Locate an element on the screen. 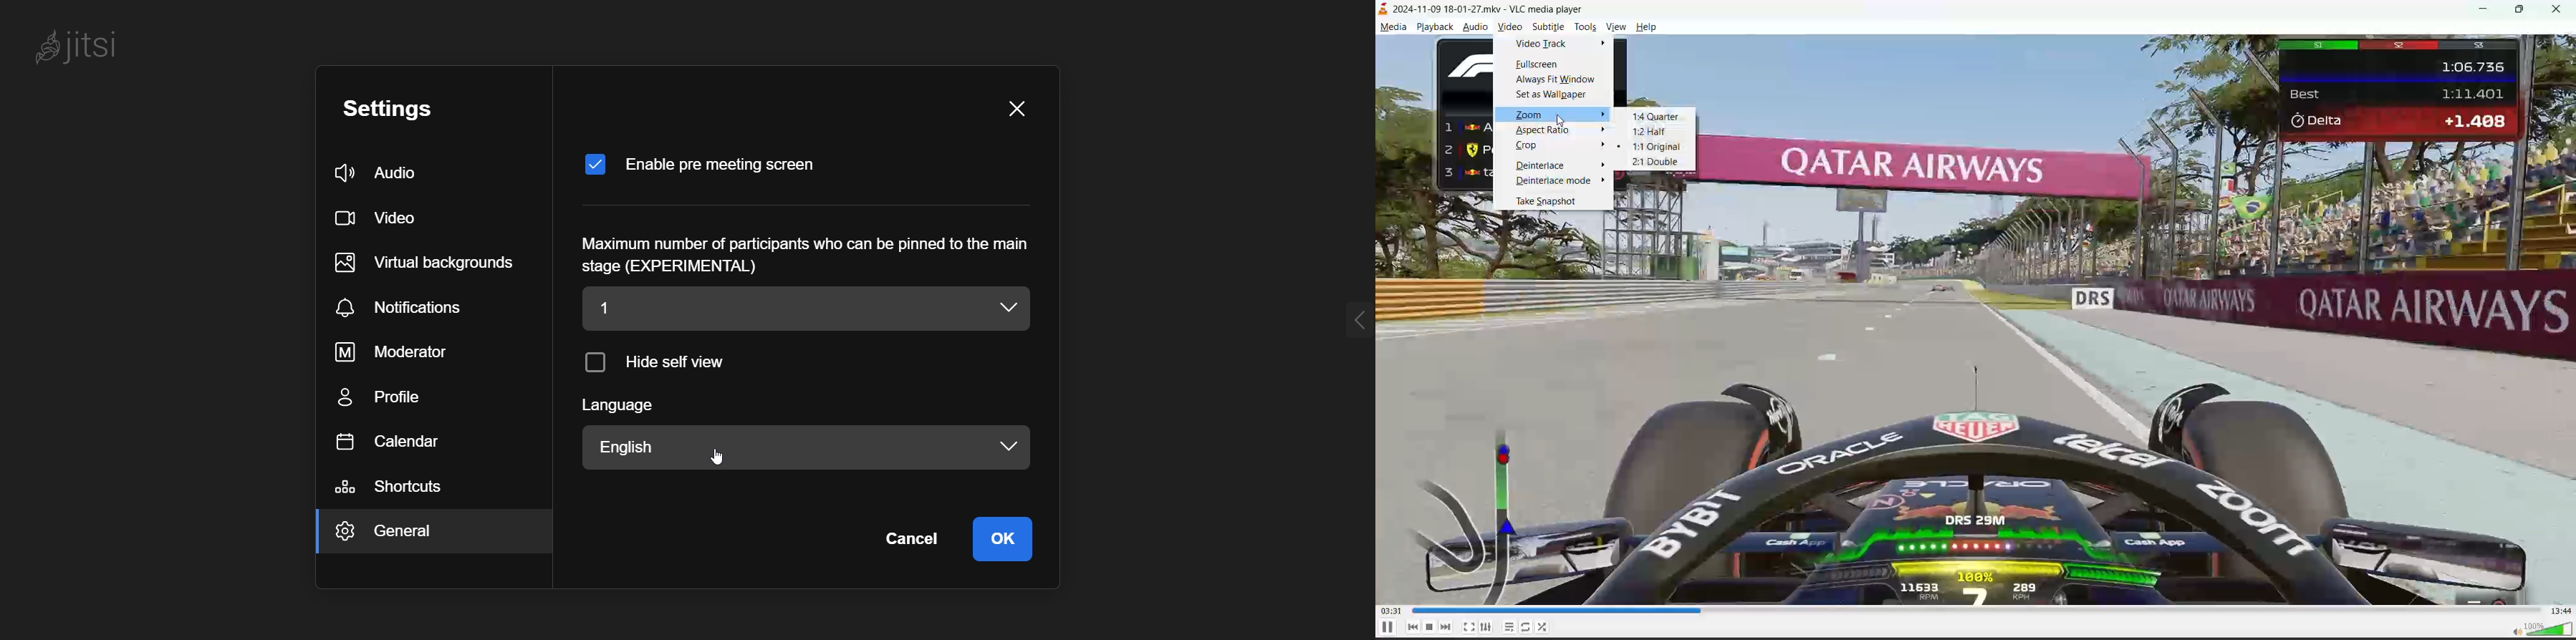  toggle loop is located at coordinates (1529, 629).